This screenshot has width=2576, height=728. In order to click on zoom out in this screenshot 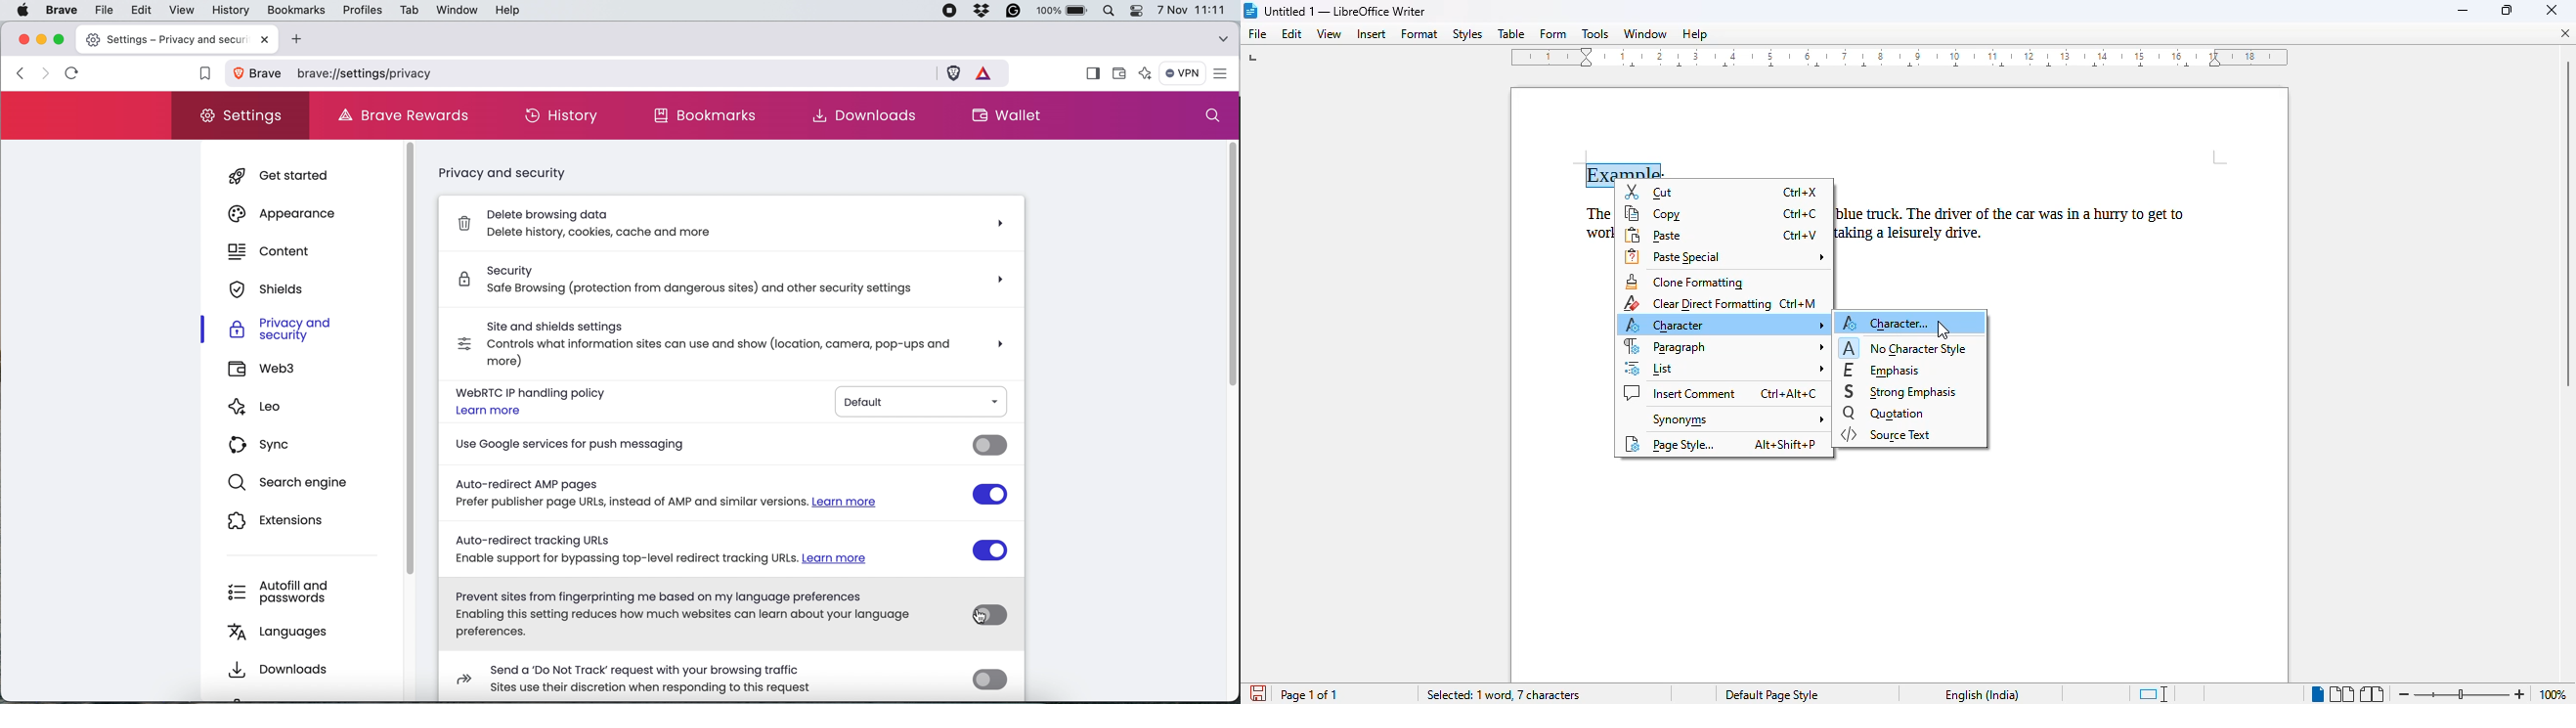, I will do `click(2404, 694)`.